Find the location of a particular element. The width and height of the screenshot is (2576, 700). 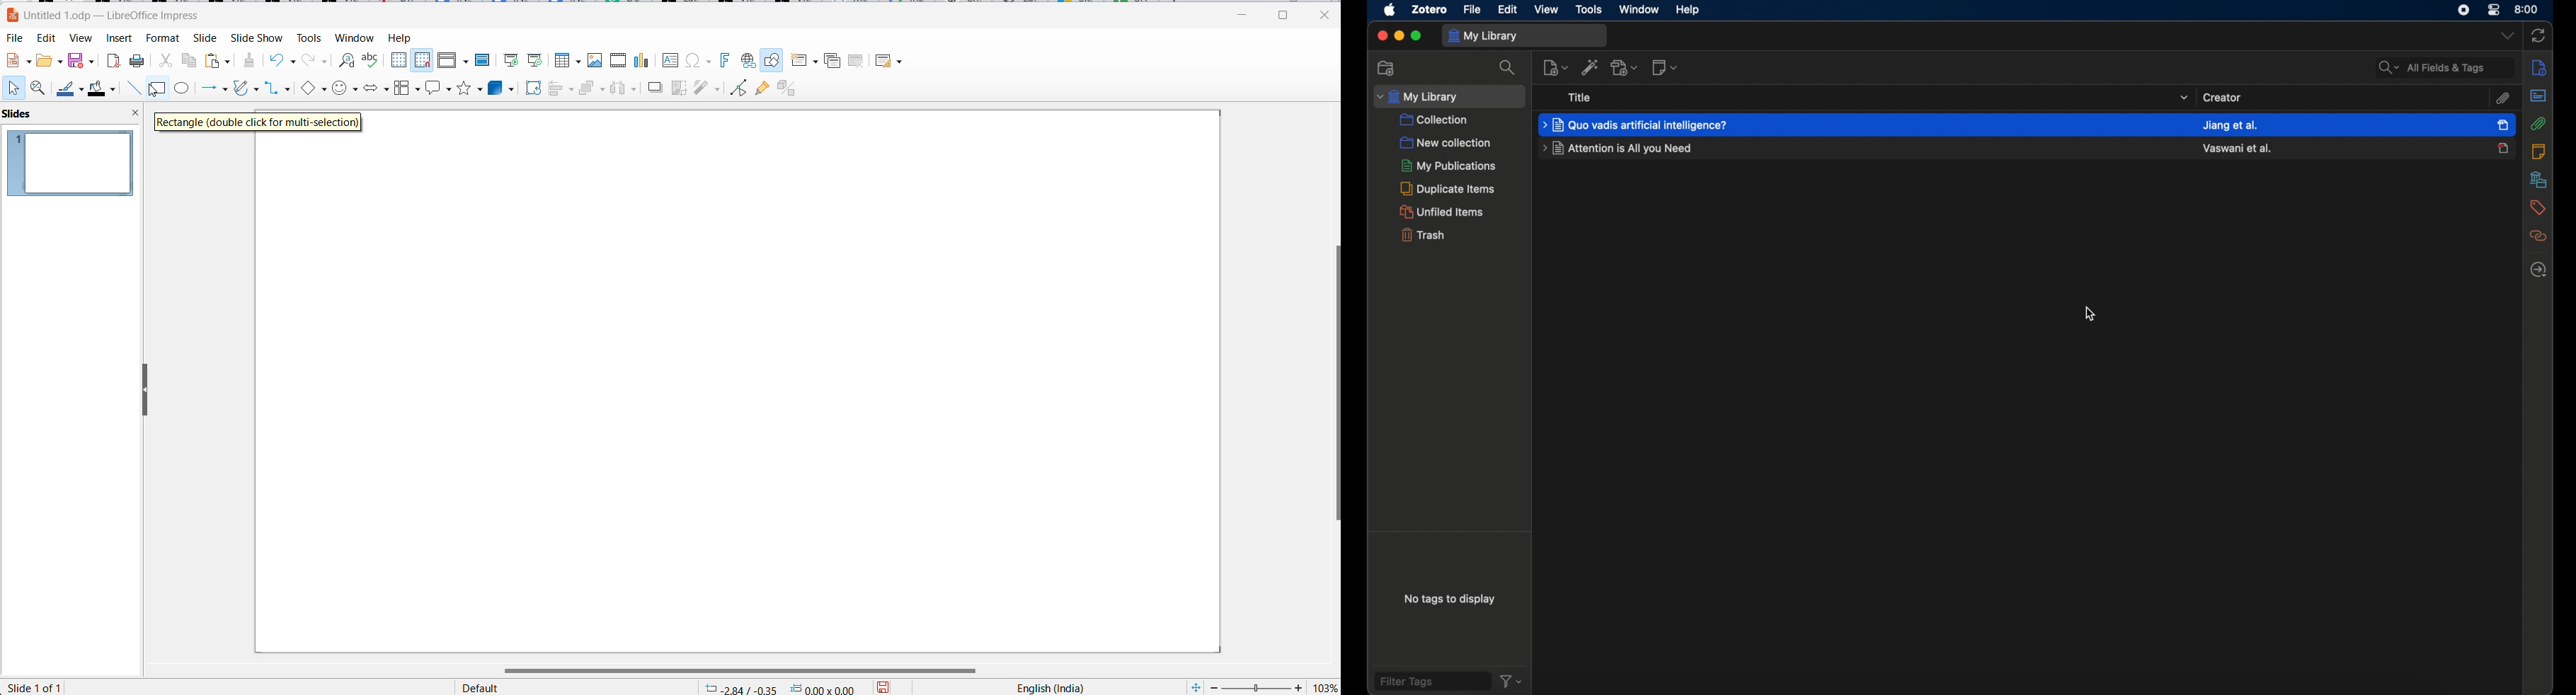

rectangle is located at coordinates (158, 89).